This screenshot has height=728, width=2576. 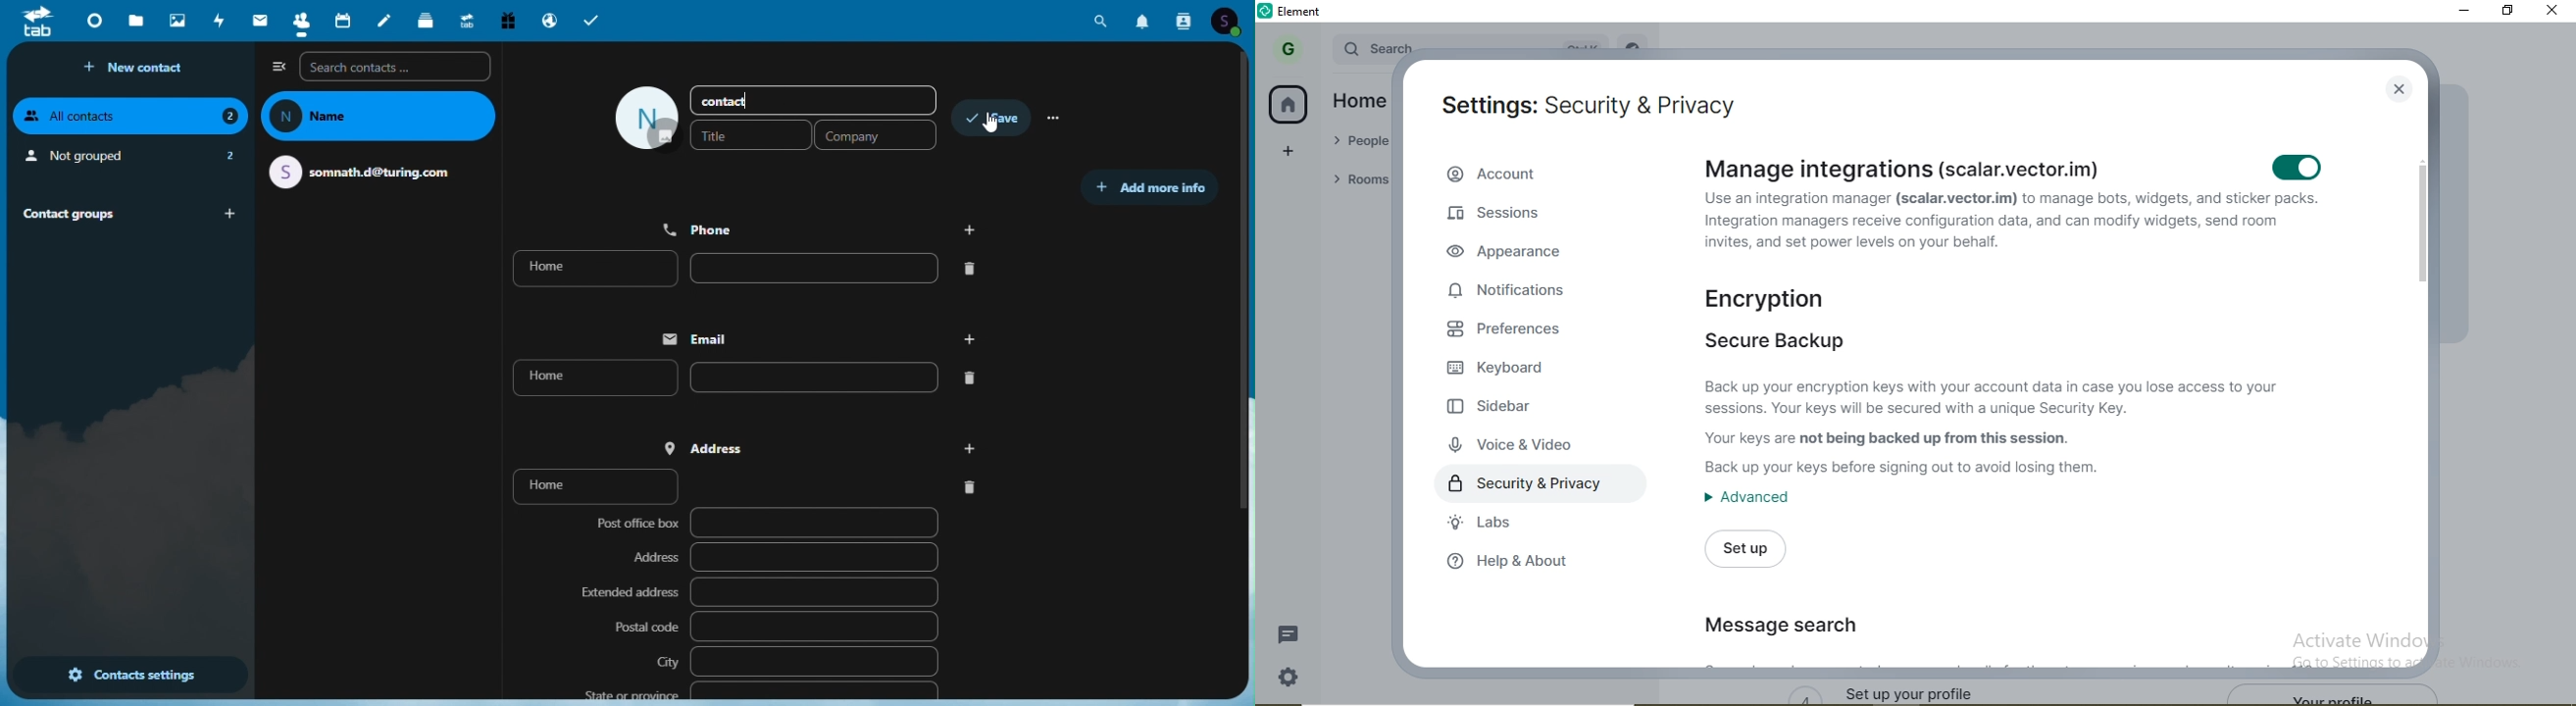 I want to click on vertical scrollbar, so click(x=1247, y=291).